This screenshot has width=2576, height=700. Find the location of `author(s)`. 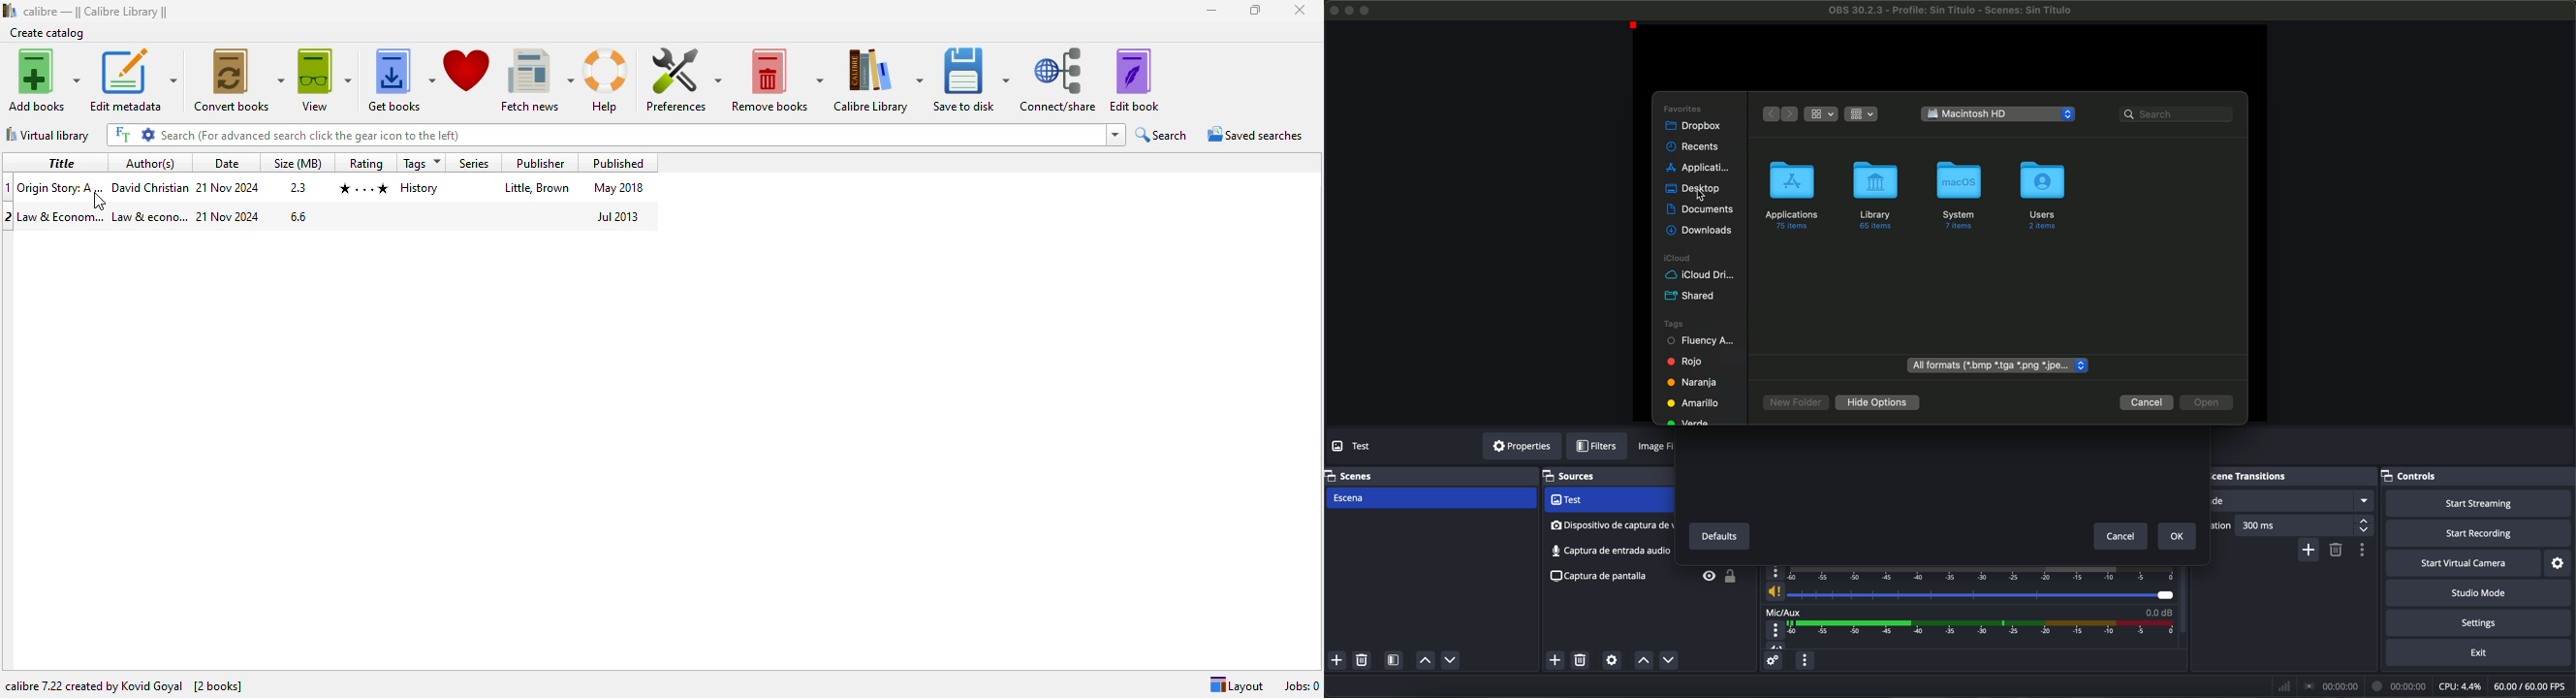

author(s) is located at coordinates (150, 163).